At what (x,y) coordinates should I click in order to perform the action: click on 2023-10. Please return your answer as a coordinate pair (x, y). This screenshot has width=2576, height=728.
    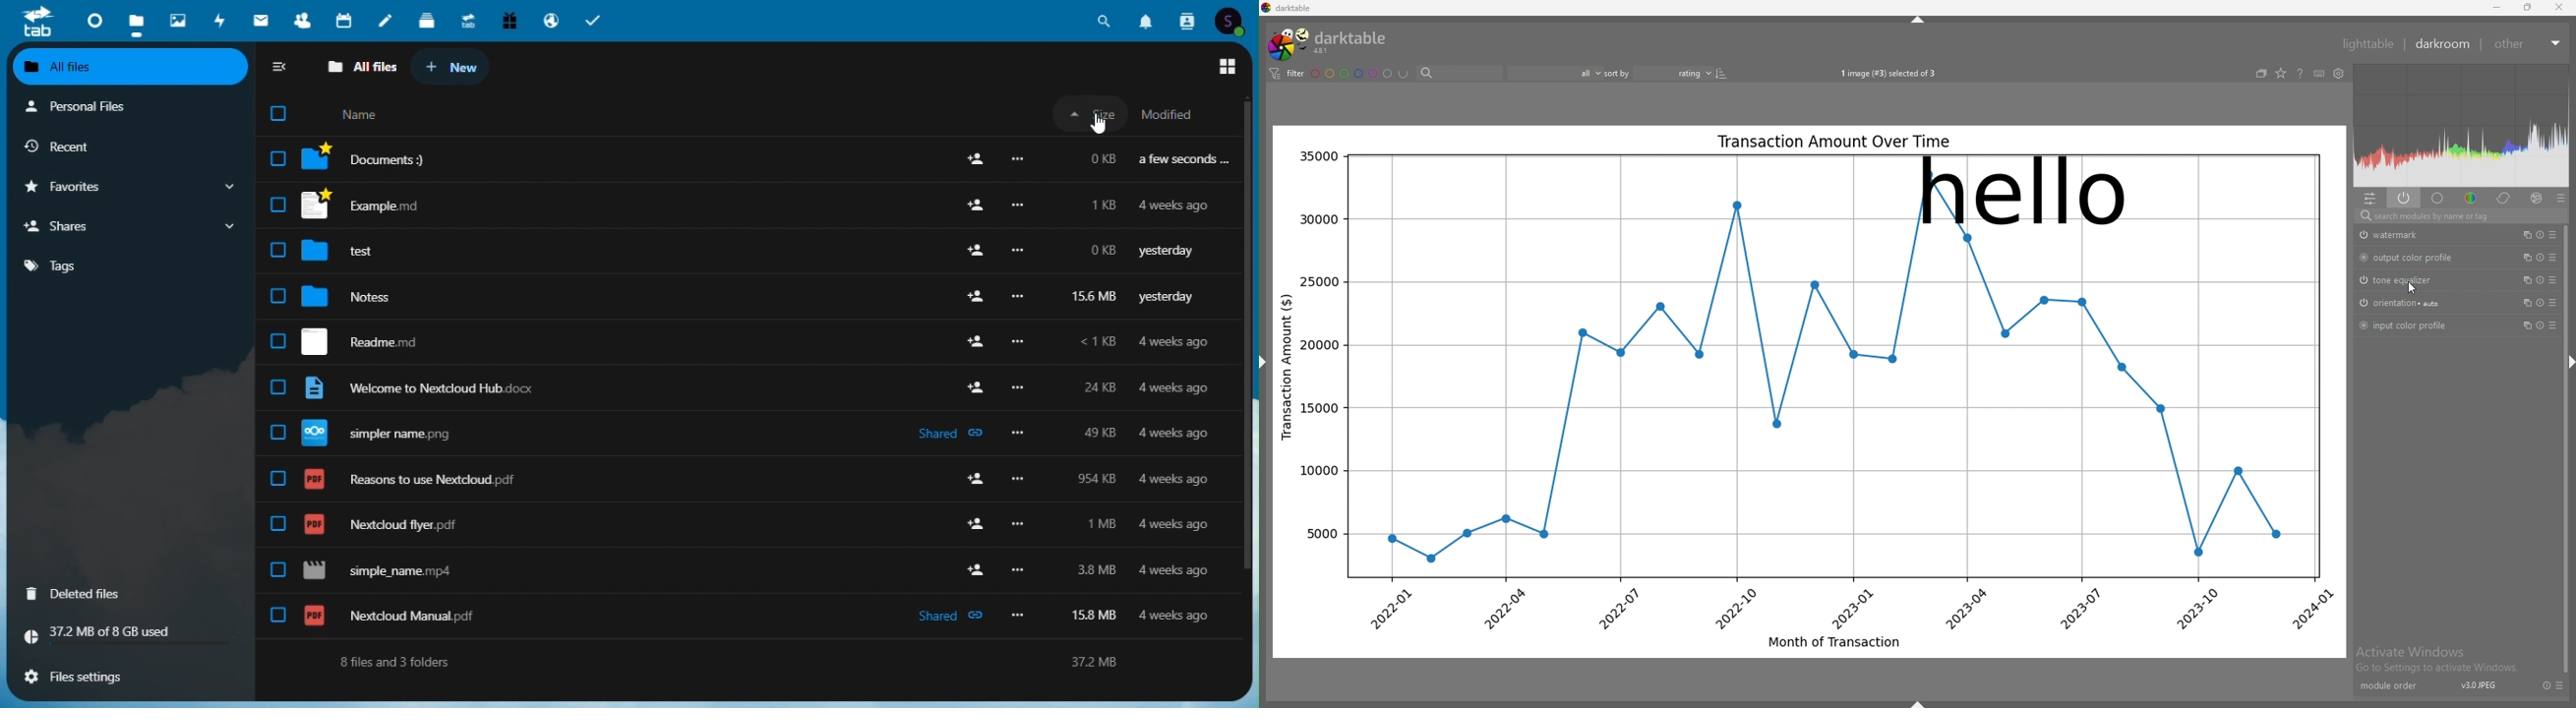
    Looking at the image, I should click on (2204, 609).